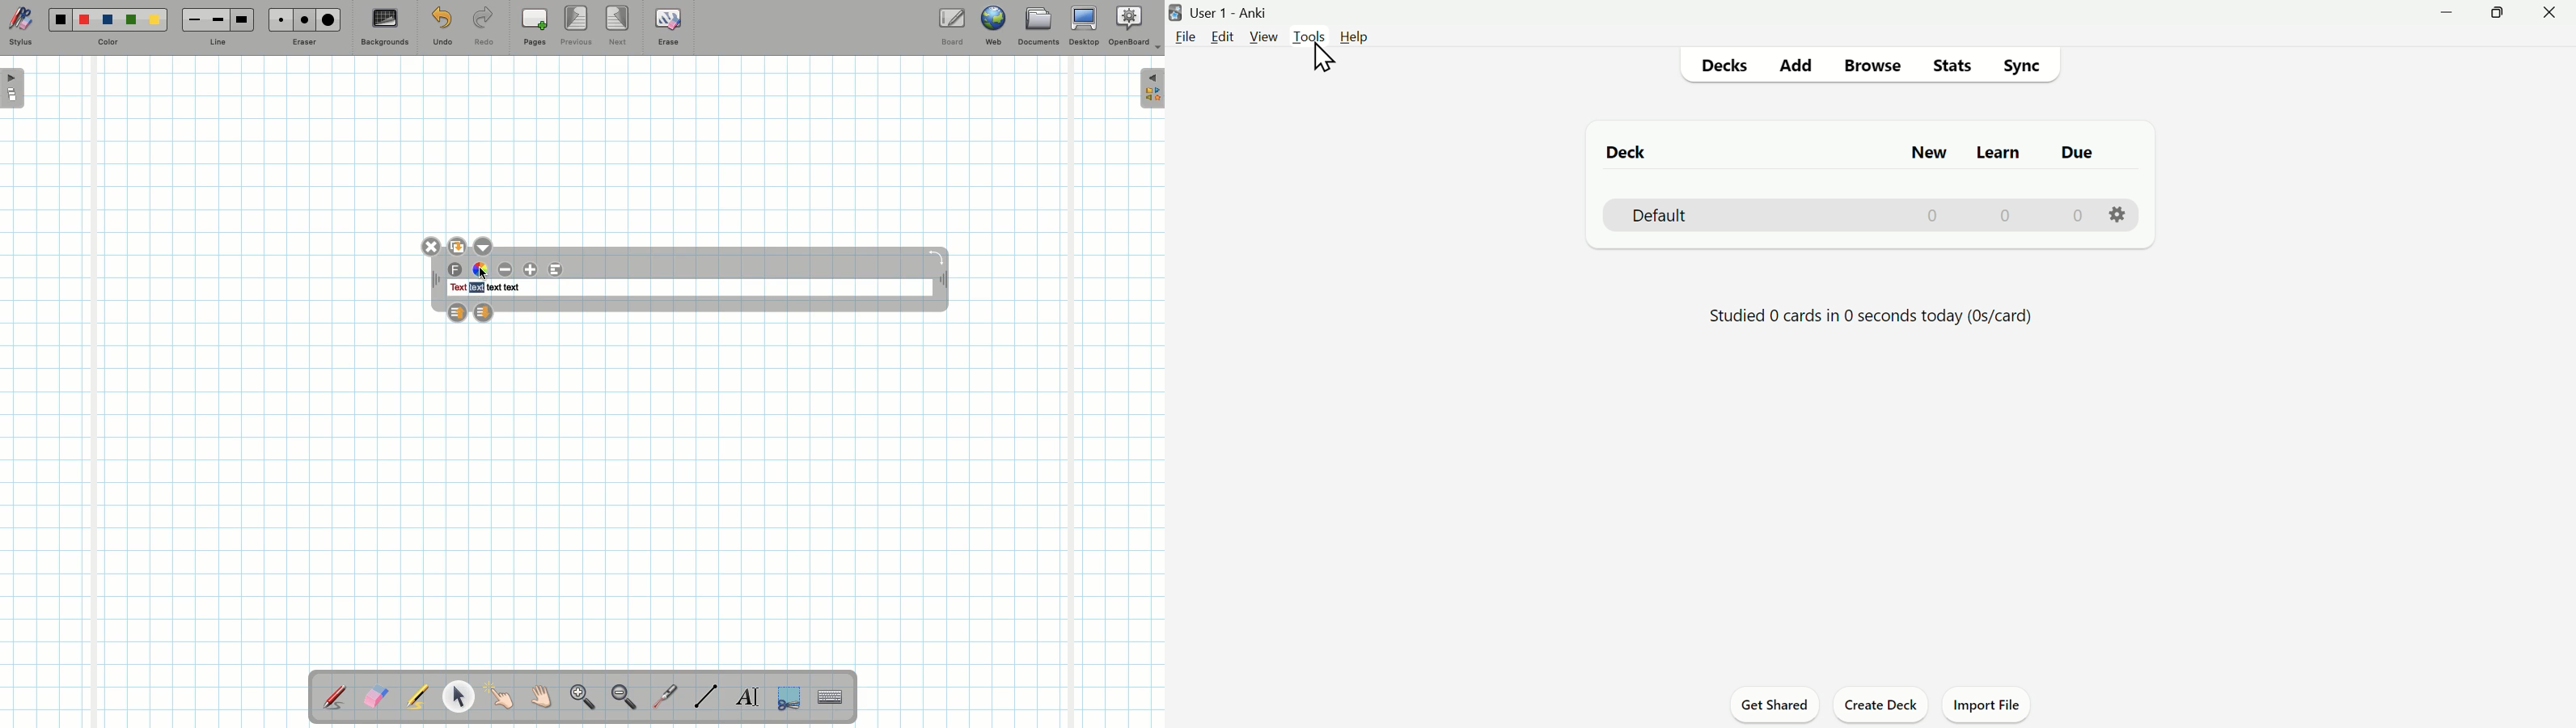  What do you see at coordinates (2549, 15) in the screenshot?
I see `Close` at bounding box center [2549, 15].